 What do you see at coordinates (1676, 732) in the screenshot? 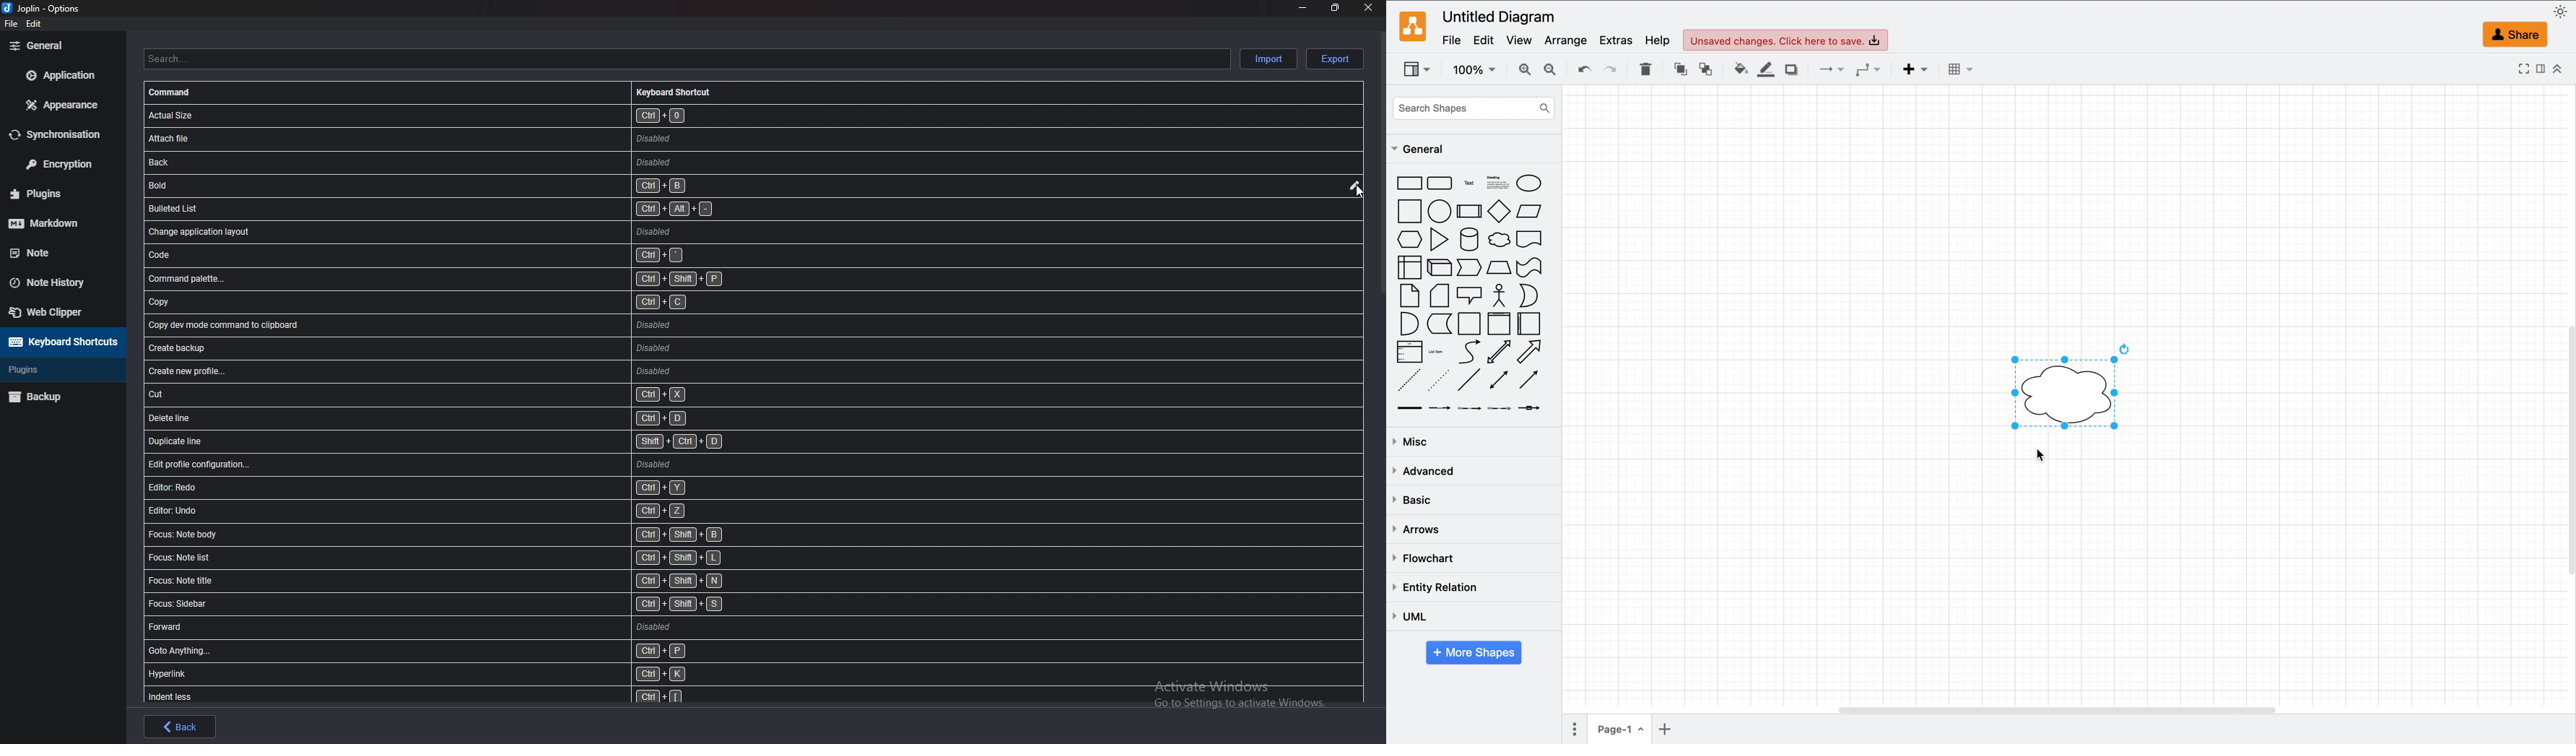
I see `add page` at bounding box center [1676, 732].